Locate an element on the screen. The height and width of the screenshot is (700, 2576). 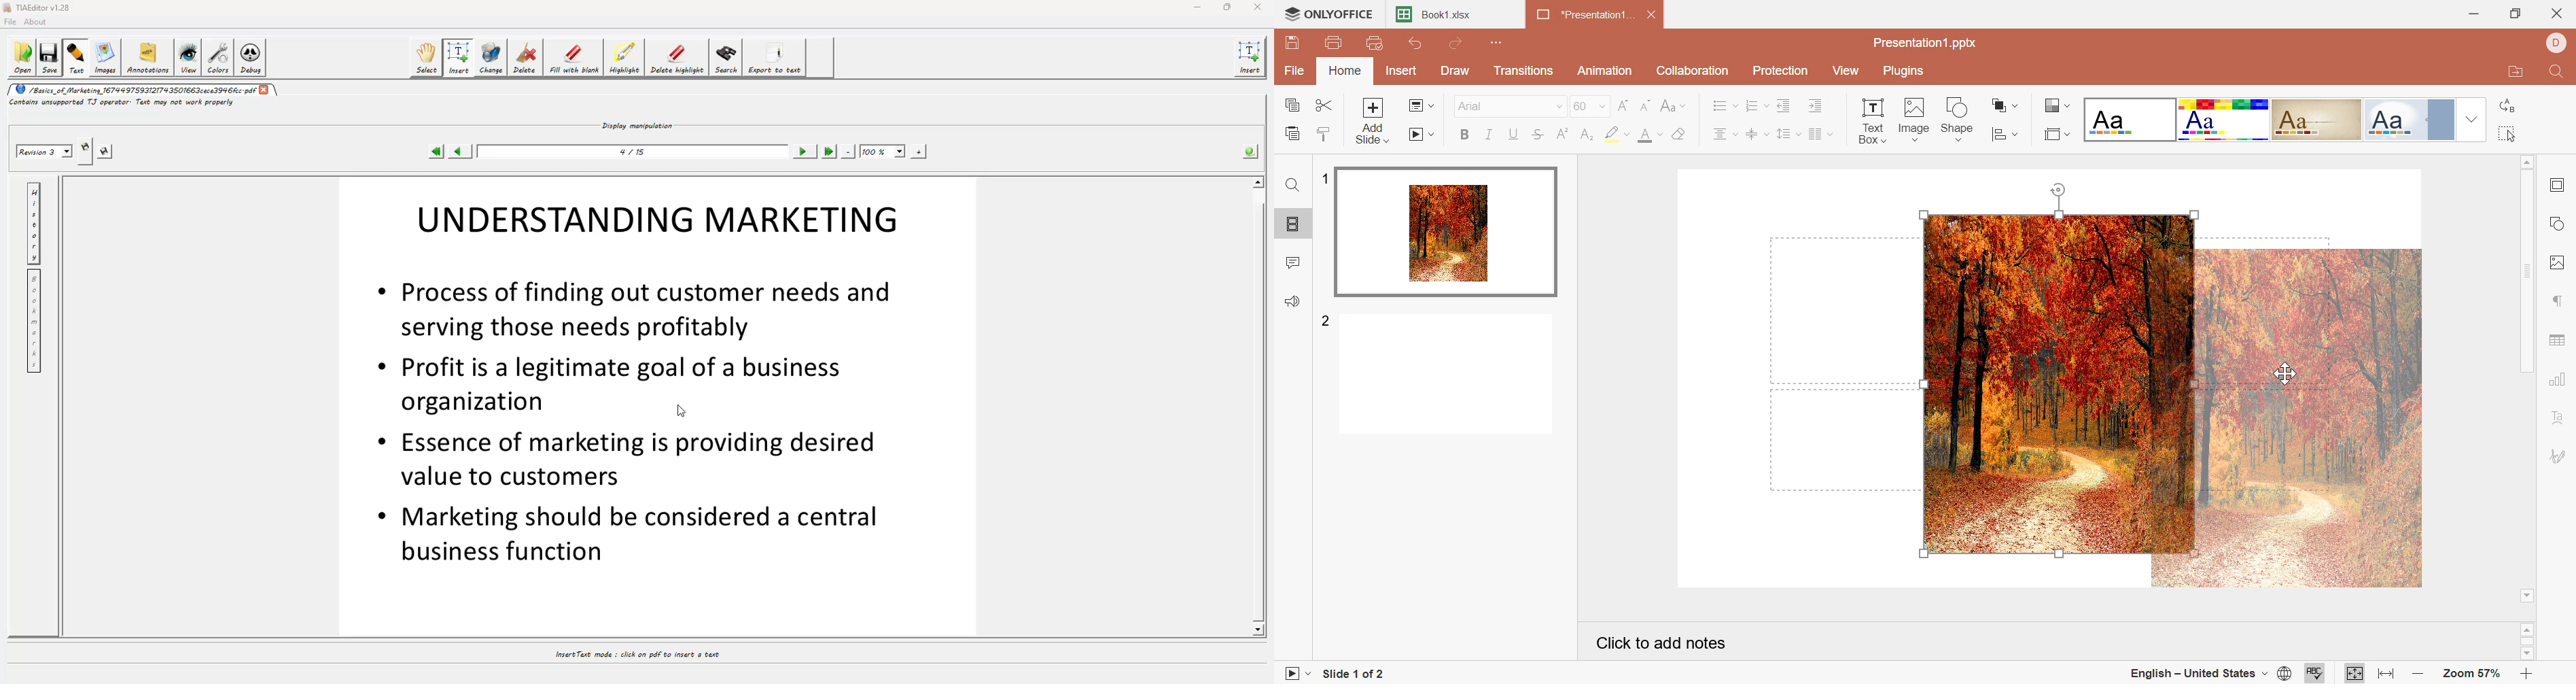
Replace is located at coordinates (2508, 104).